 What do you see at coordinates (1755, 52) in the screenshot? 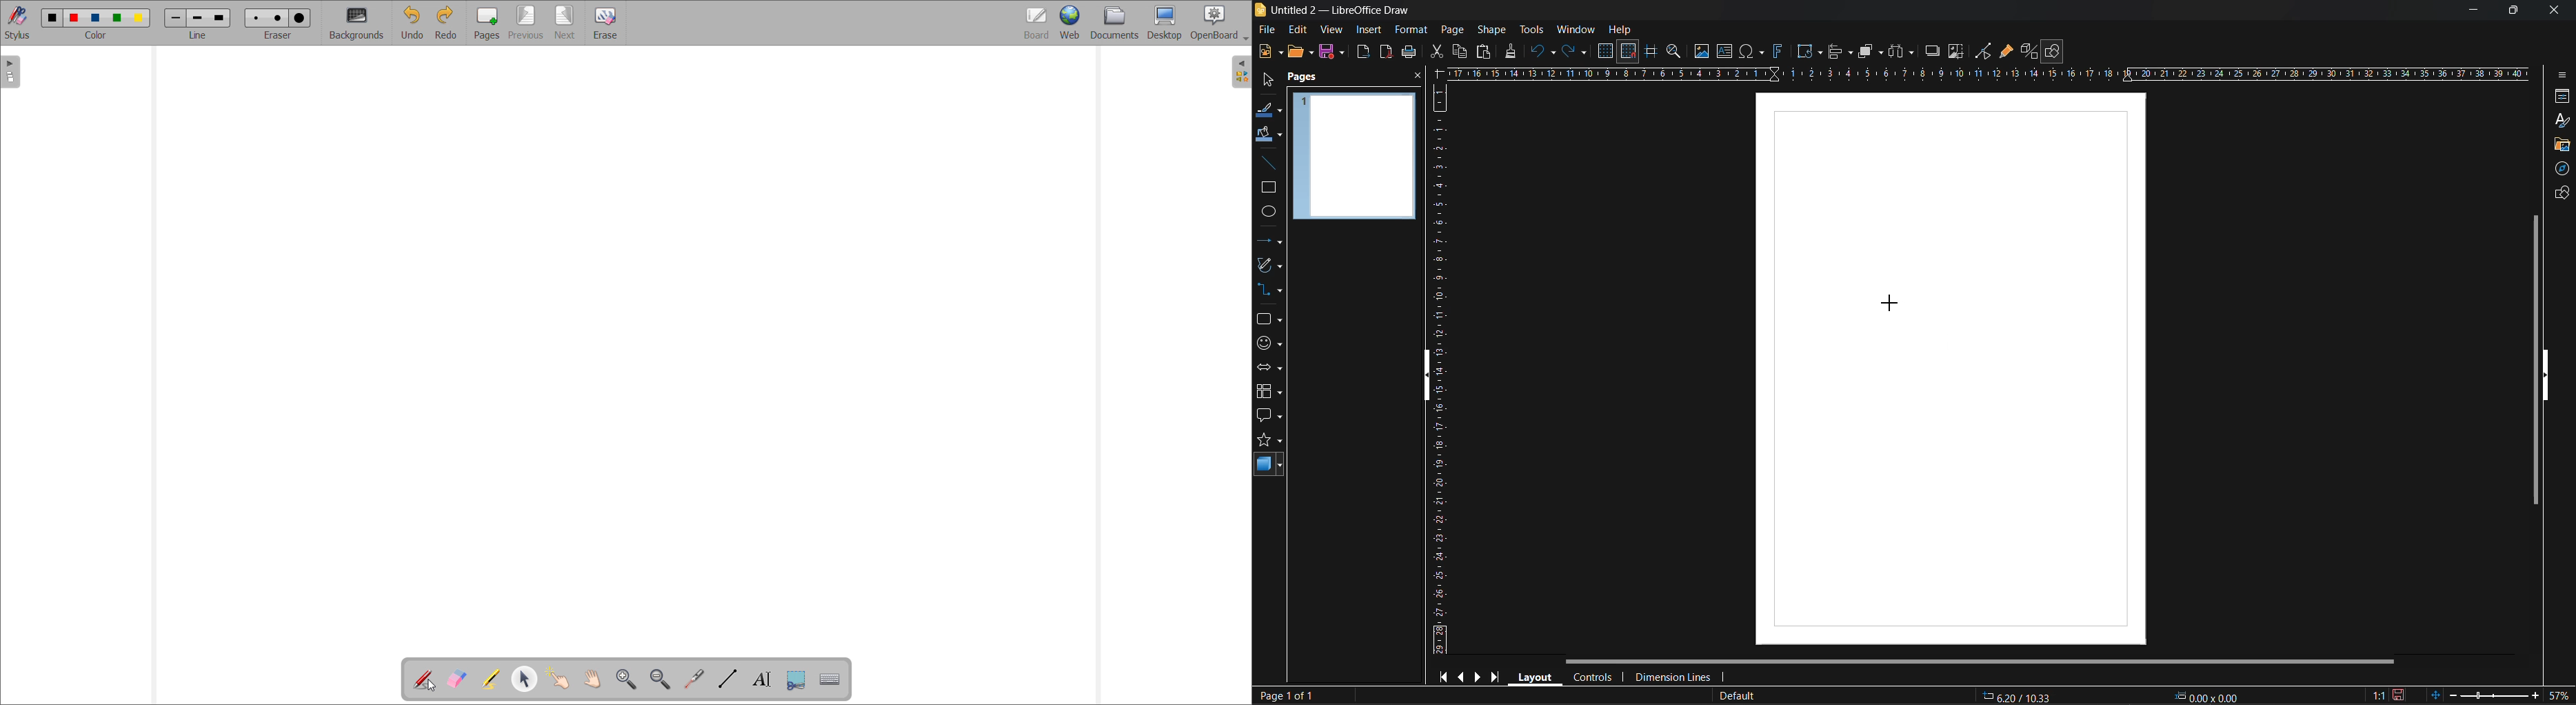
I see `special characters` at bounding box center [1755, 52].